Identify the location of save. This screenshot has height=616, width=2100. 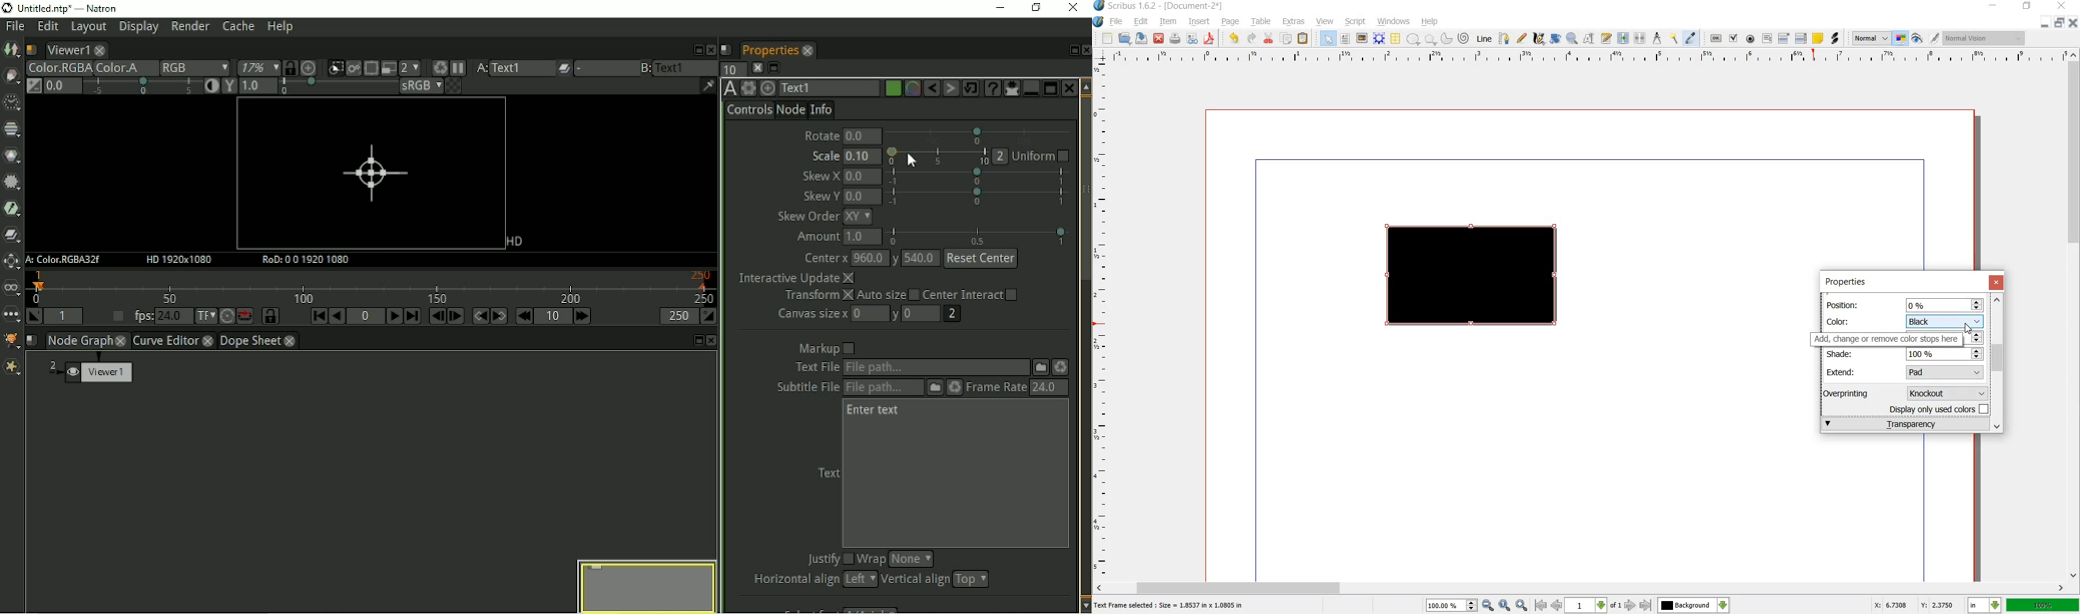
(1143, 38).